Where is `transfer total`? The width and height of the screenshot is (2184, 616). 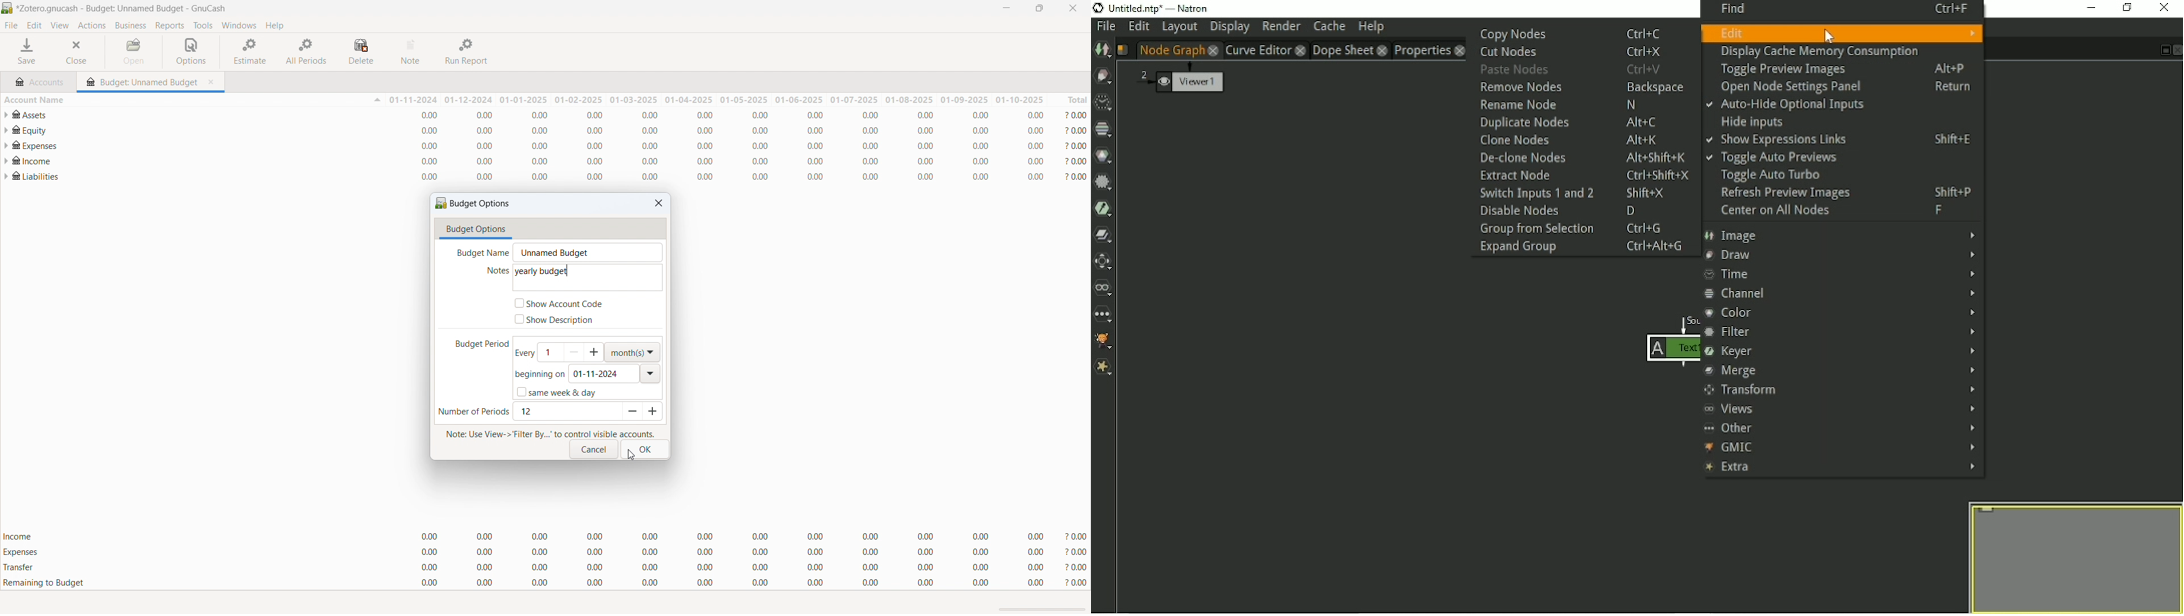 transfer total is located at coordinates (546, 567).